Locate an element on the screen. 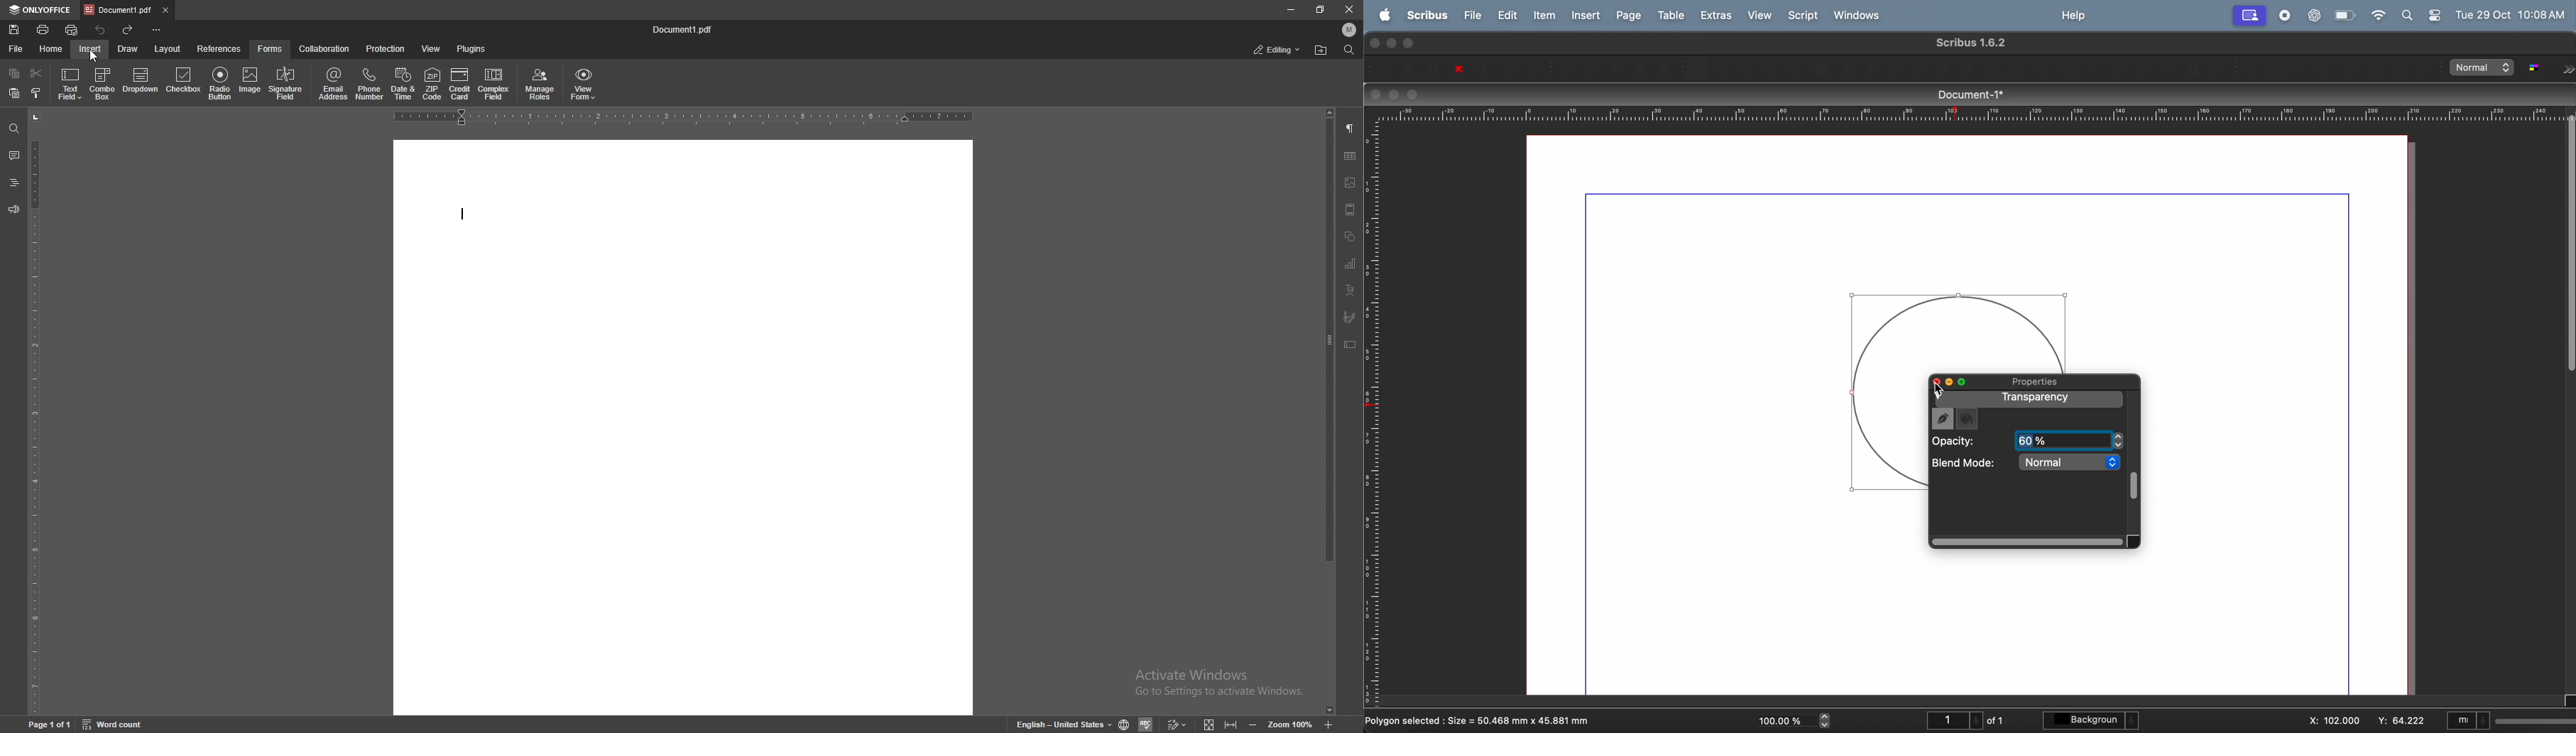 The height and width of the screenshot is (756, 2576). minimize is located at coordinates (1394, 94).